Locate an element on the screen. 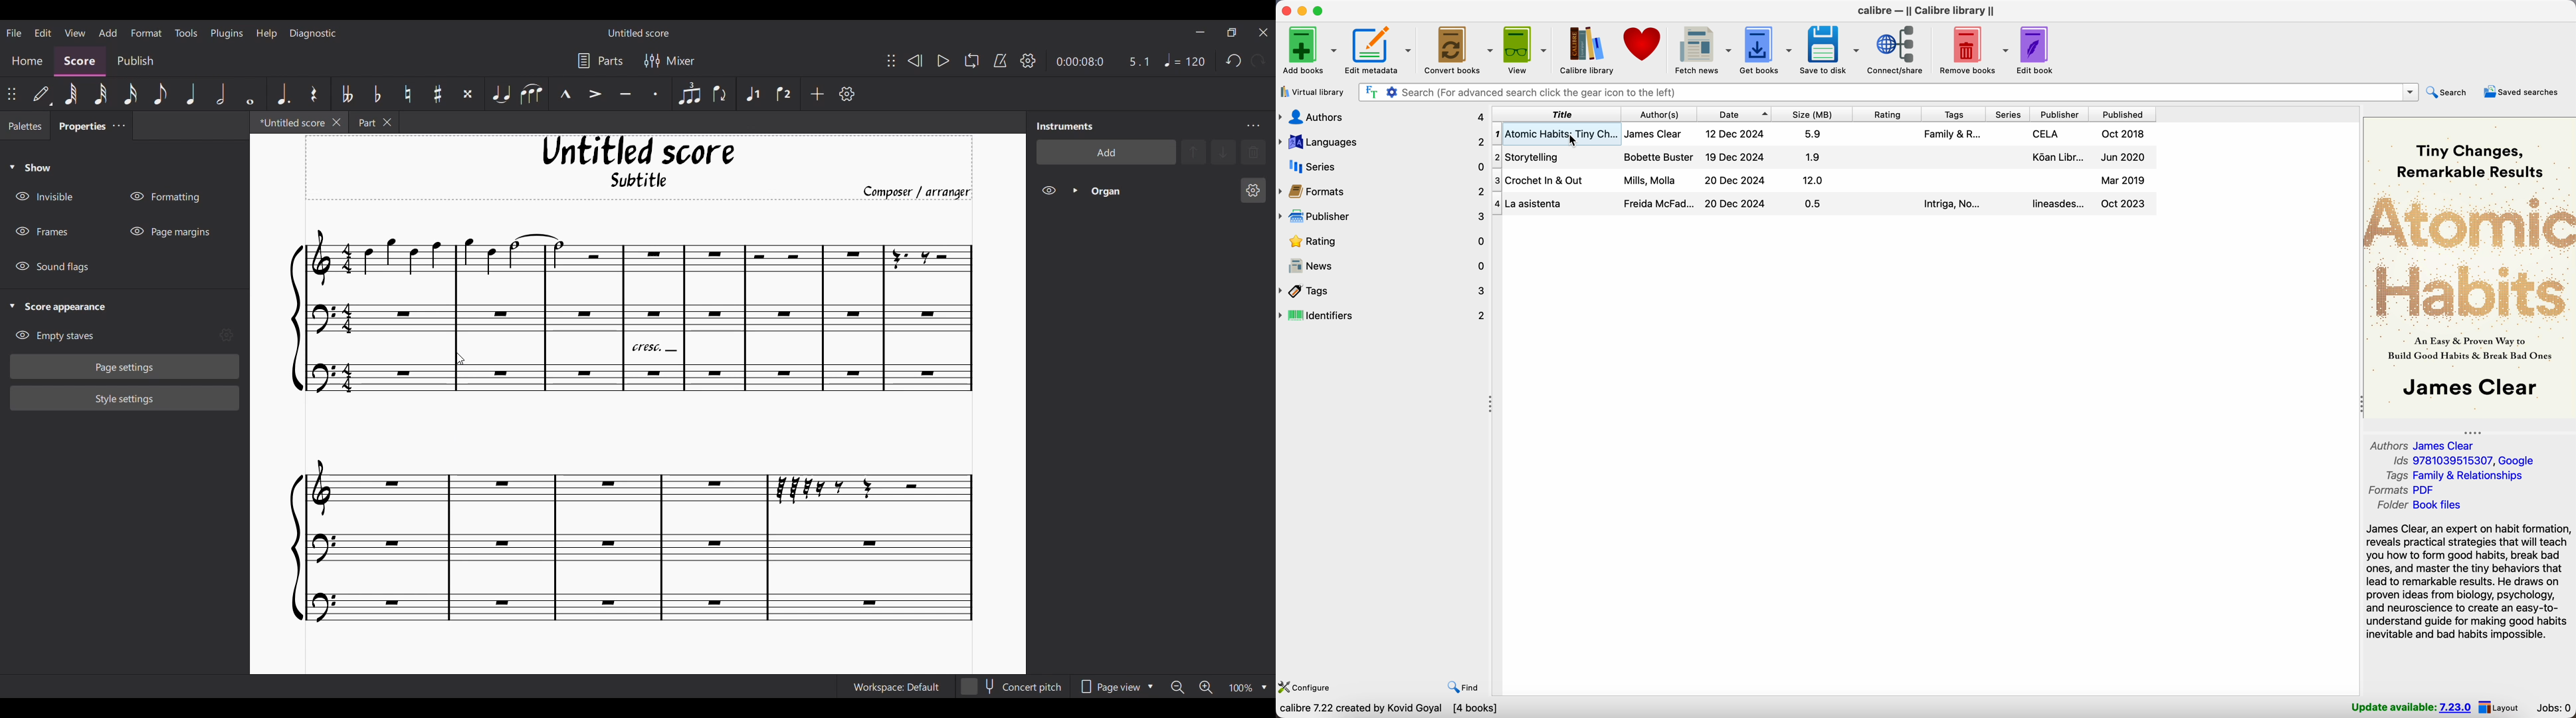 This screenshot has height=728, width=2576. Redo is located at coordinates (1258, 60).